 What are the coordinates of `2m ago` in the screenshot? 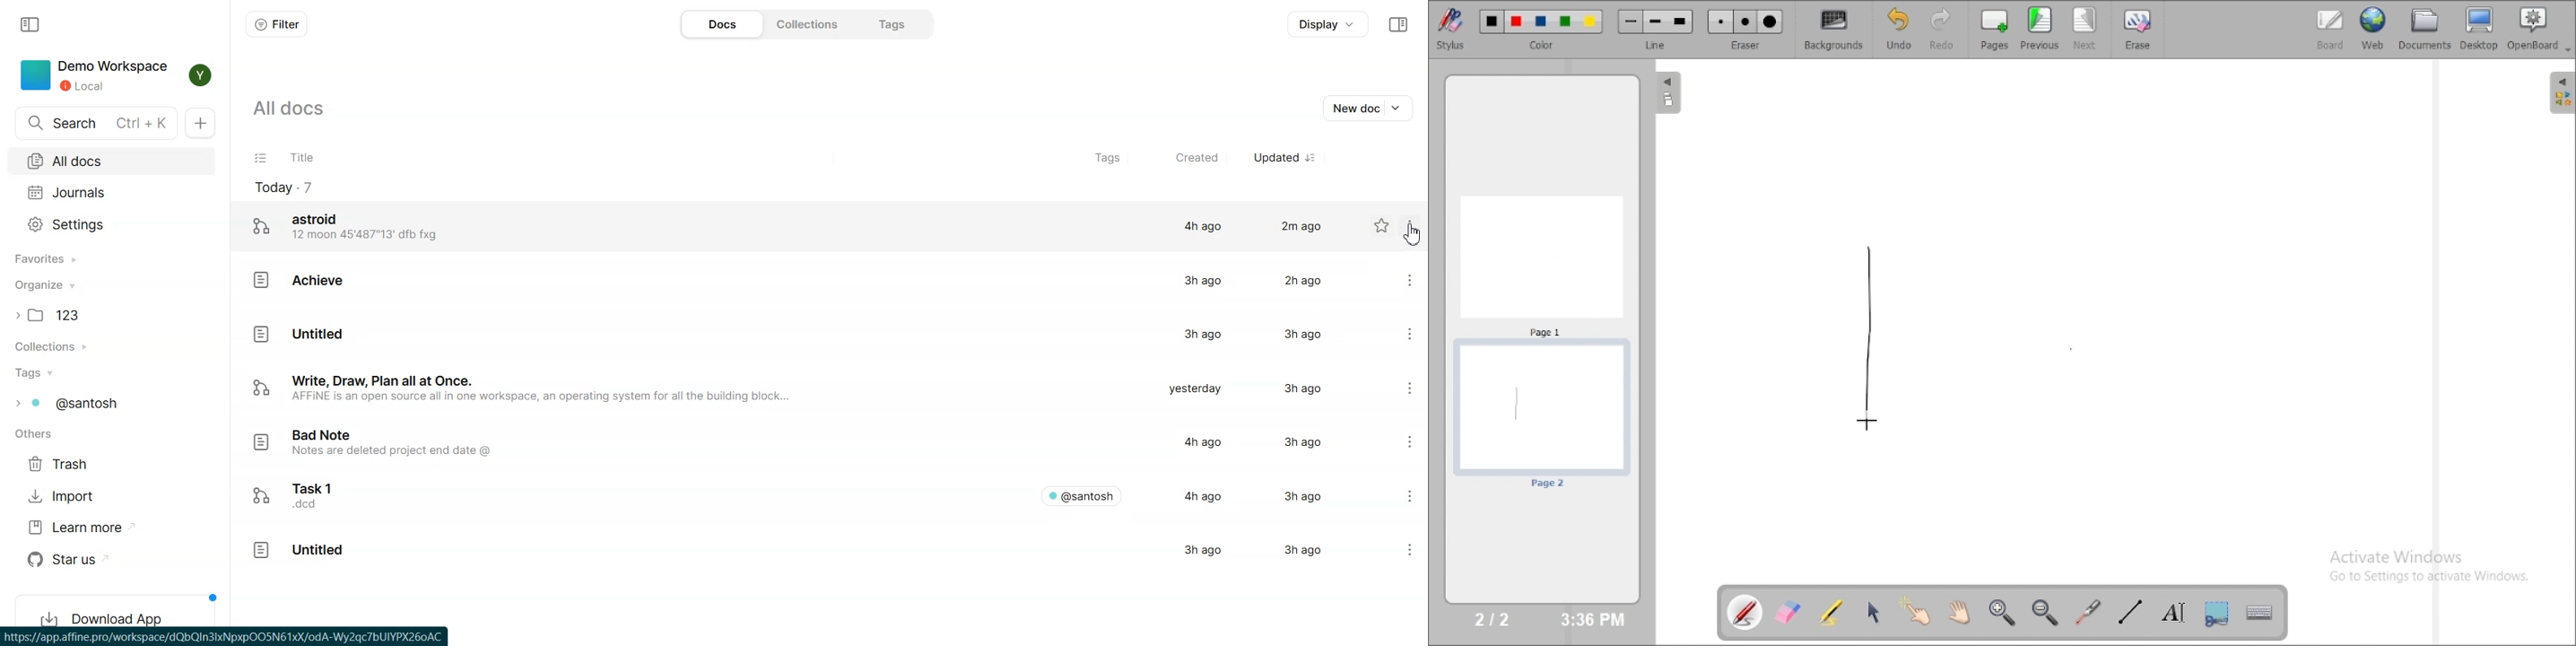 It's located at (1303, 228).